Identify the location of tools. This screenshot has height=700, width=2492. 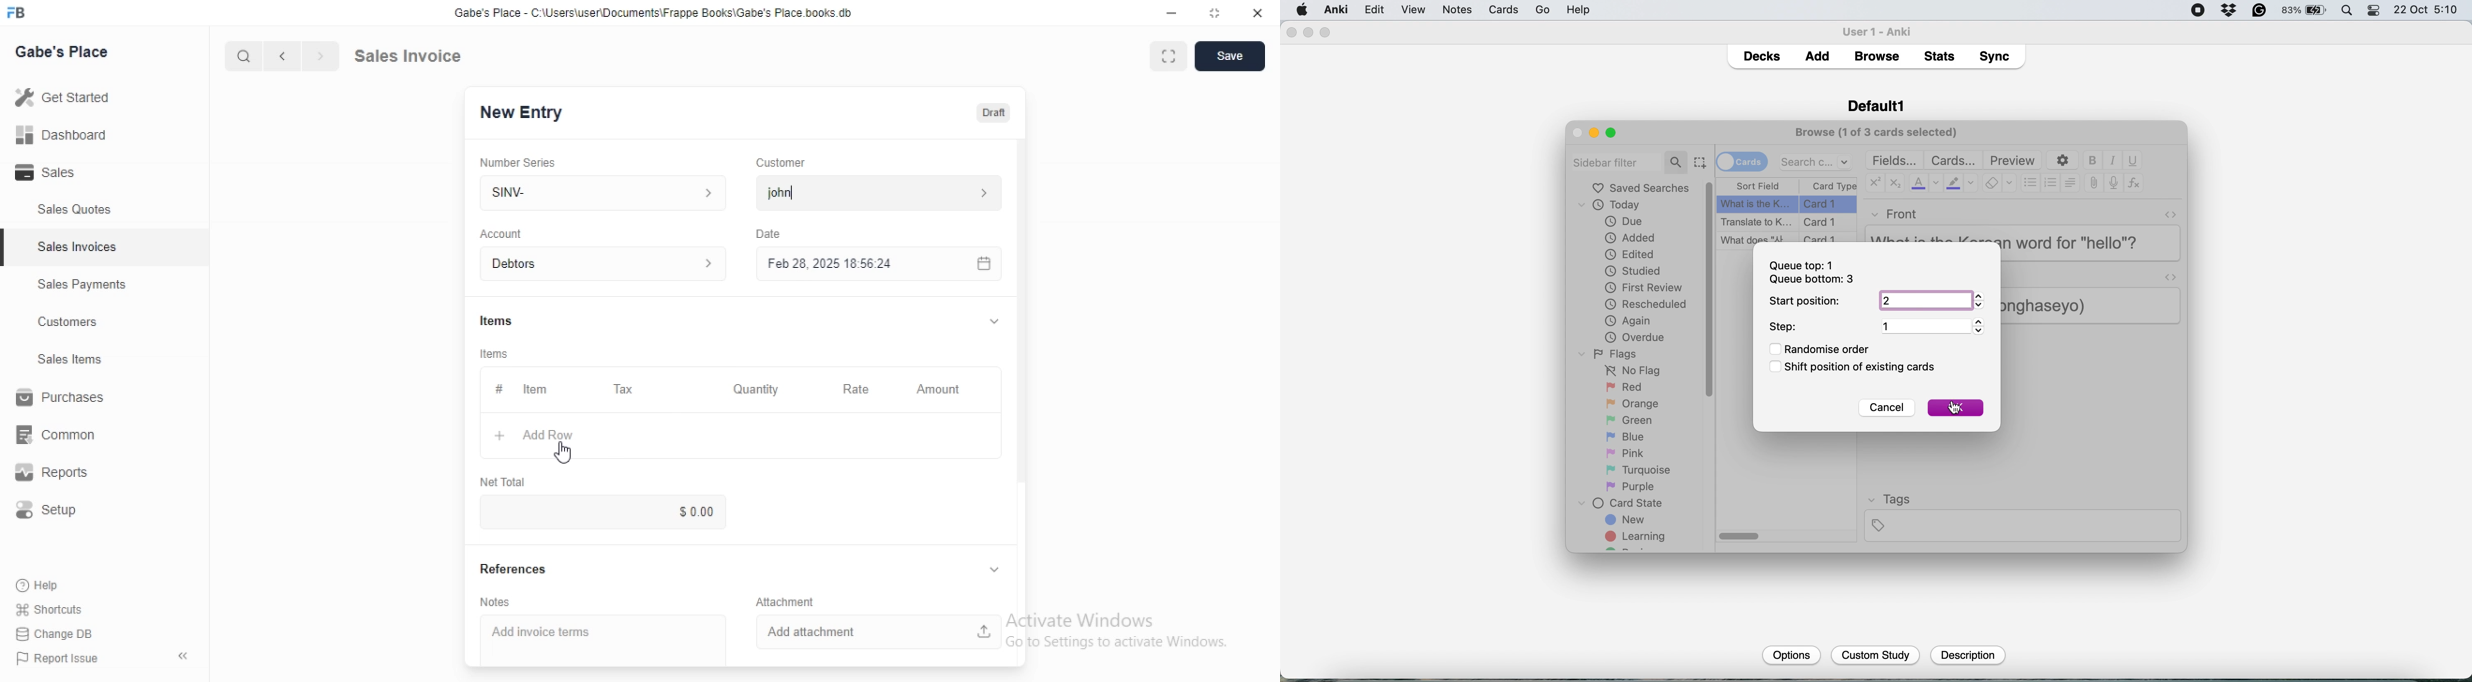
(1488, 9).